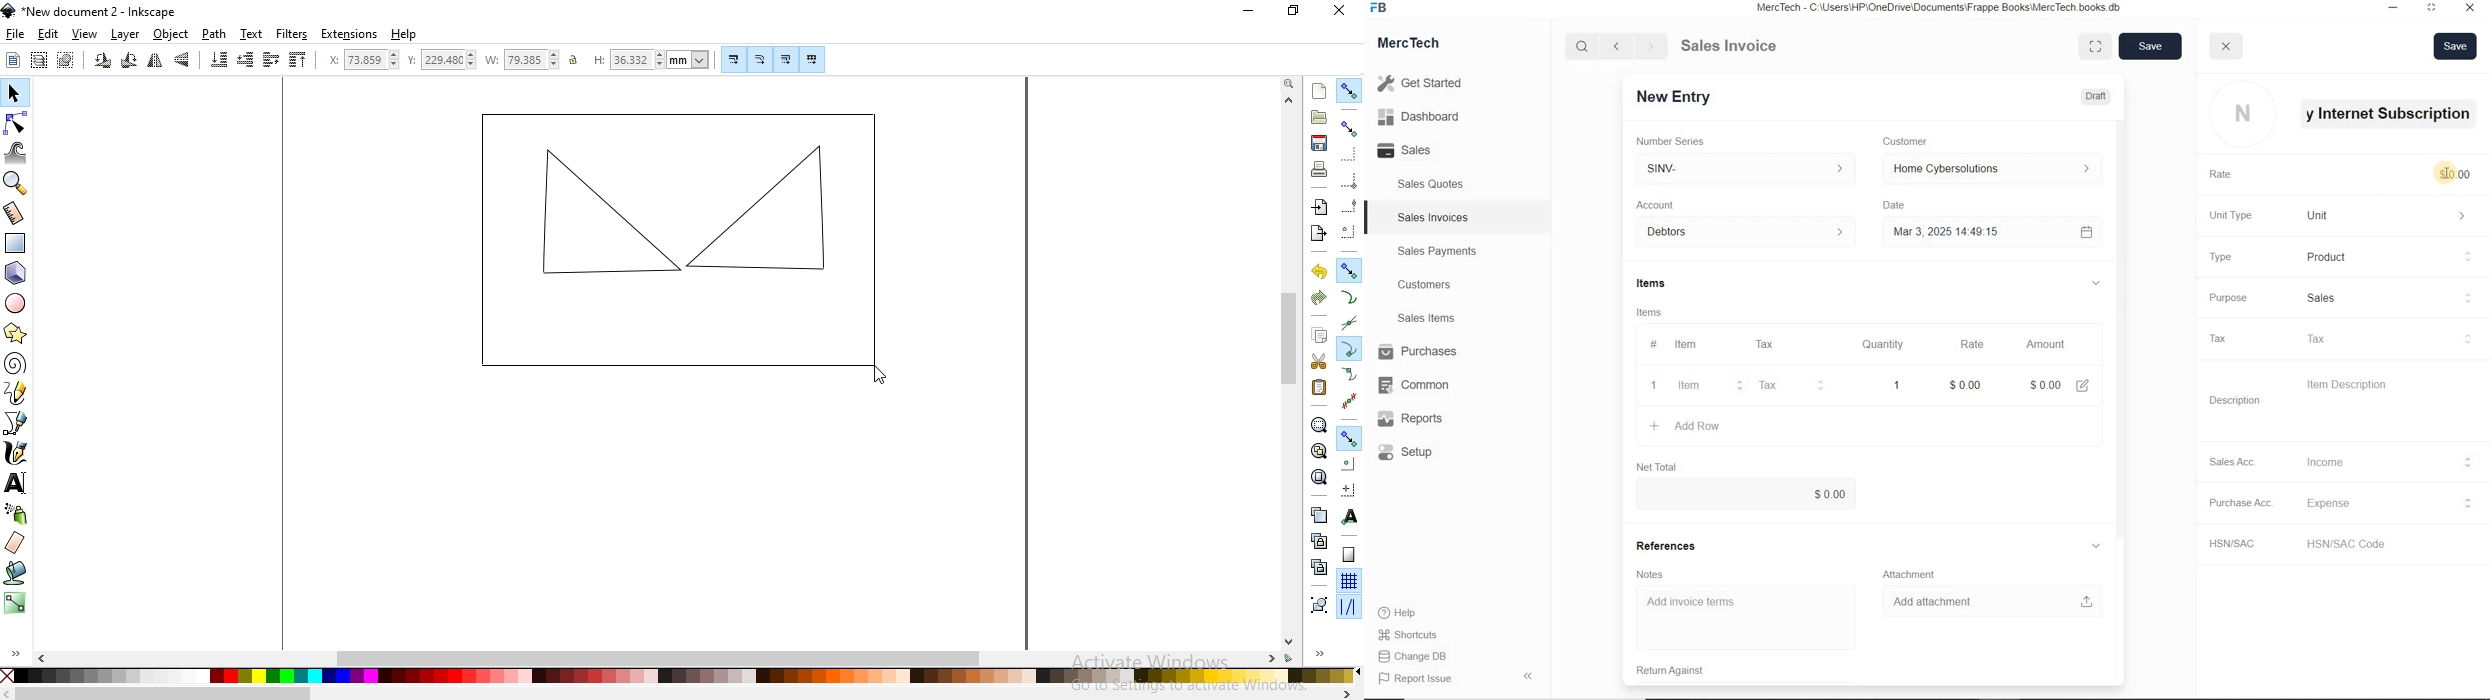 The height and width of the screenshot is (700, 2492). What do you see at coordinates (2457, 174) in the screenshot?
I see `$0.00` at bounding box center [2457, 174].